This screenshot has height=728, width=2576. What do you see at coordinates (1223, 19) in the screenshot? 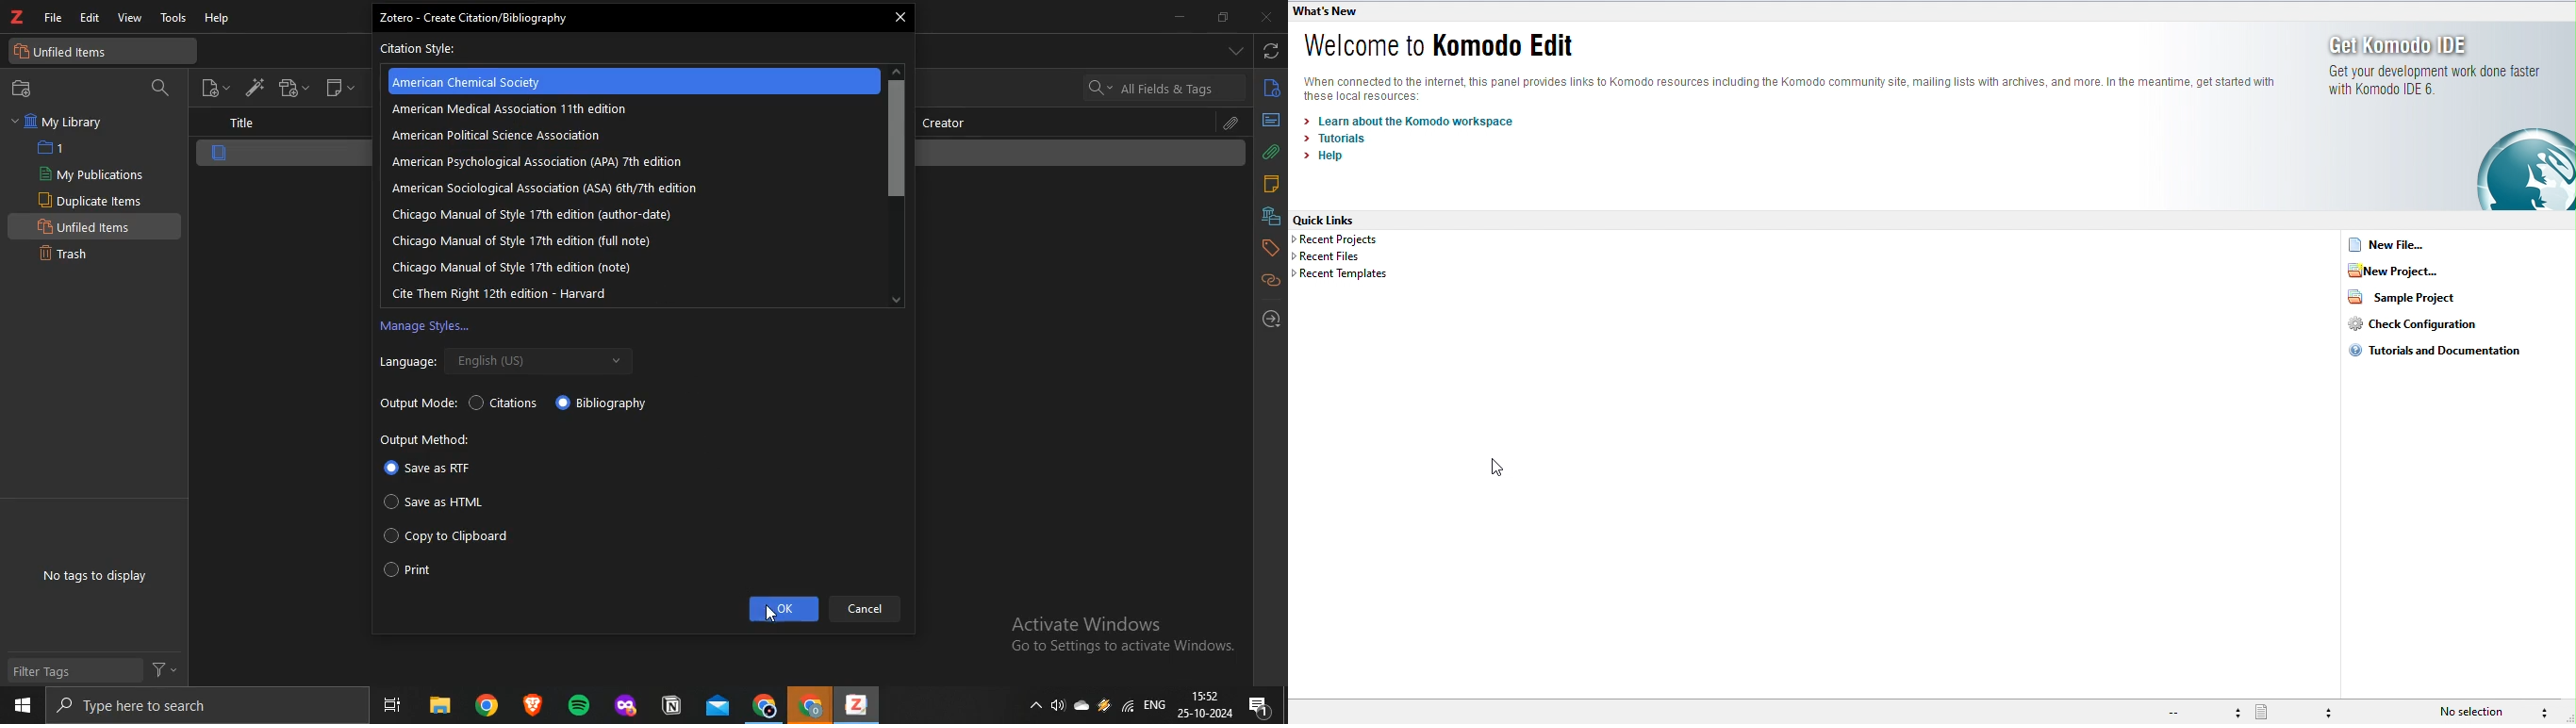
I see `restore down` at bounding box center [1223, 19].